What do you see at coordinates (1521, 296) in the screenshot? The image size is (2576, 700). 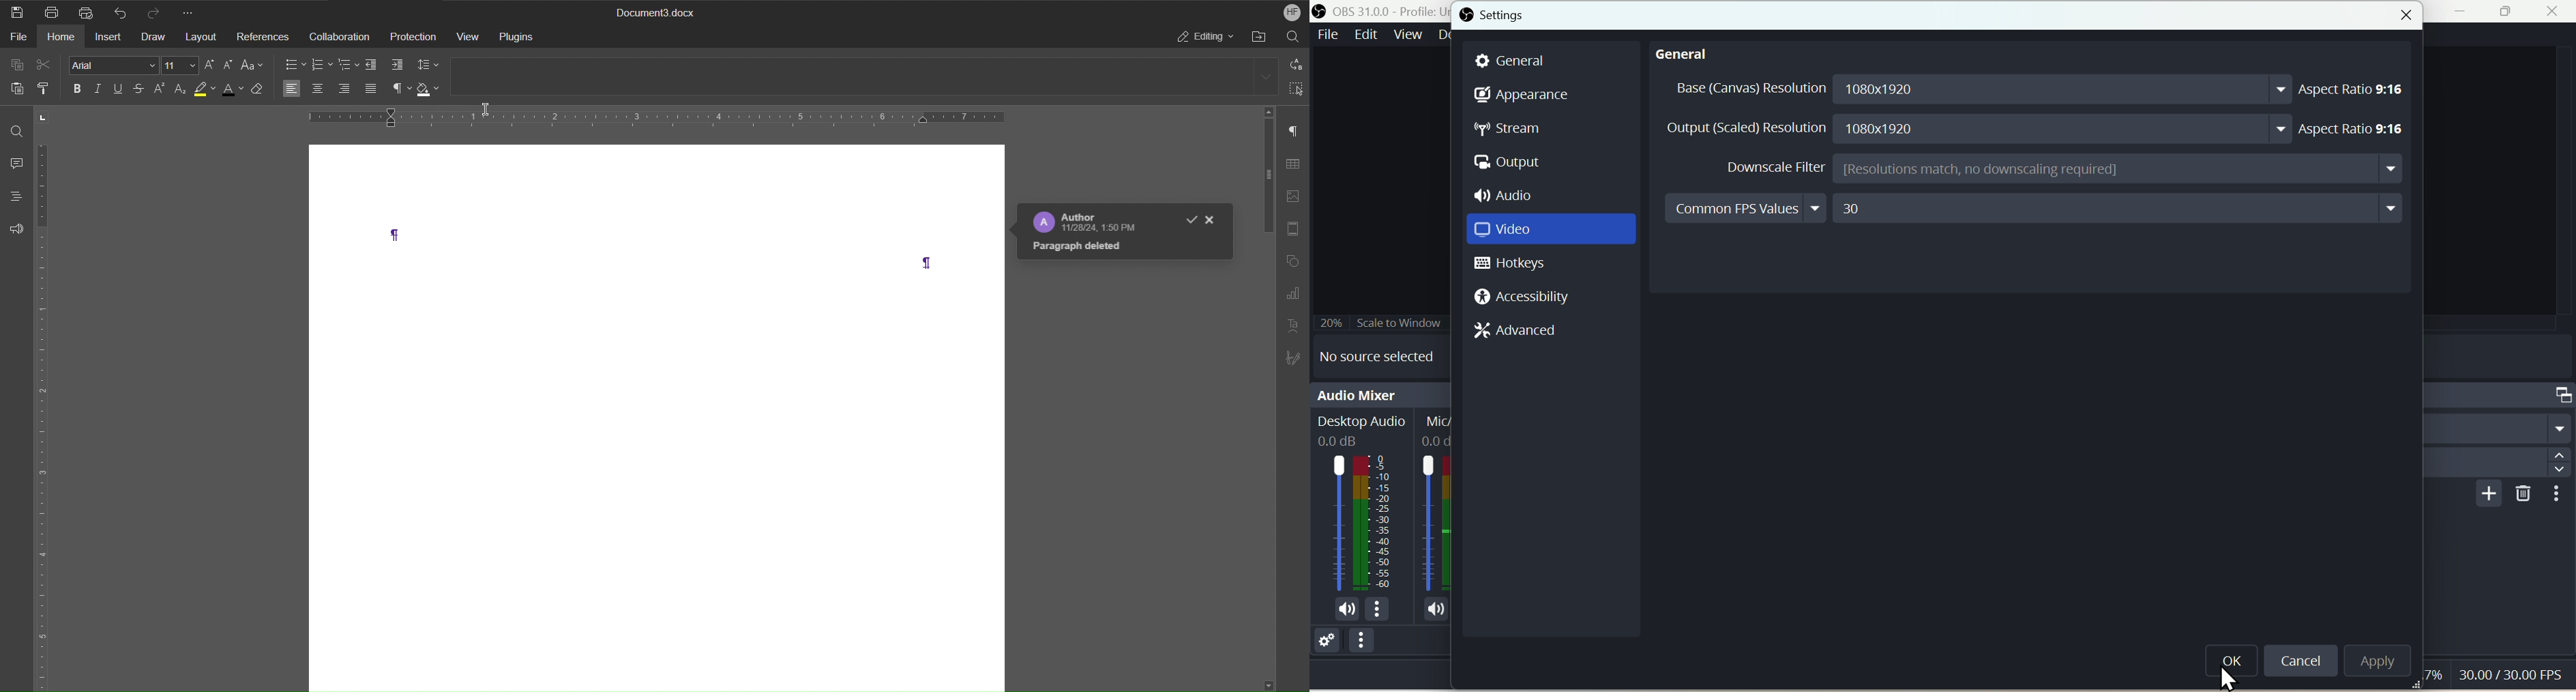 I see `Accessibility` at bounding box center [1521, 296].